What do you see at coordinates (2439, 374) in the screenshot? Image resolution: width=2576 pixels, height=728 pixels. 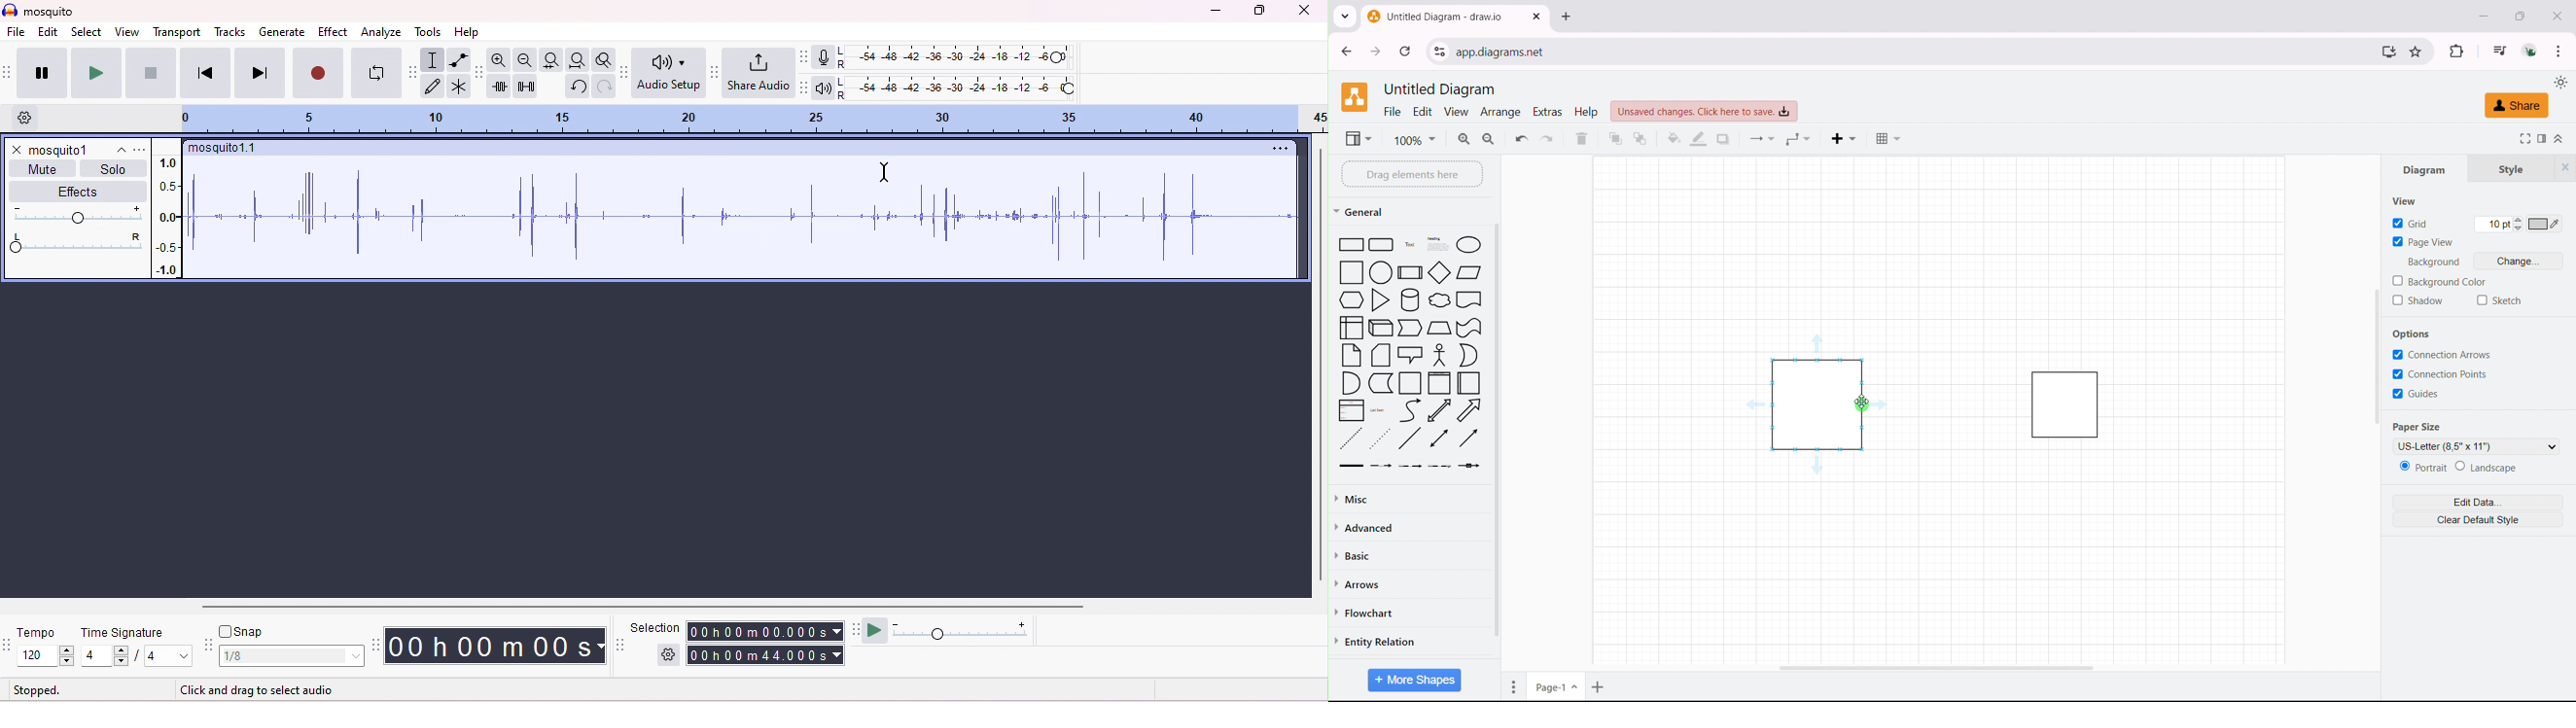 I see `connection points` at bounding box center [2439, 374].